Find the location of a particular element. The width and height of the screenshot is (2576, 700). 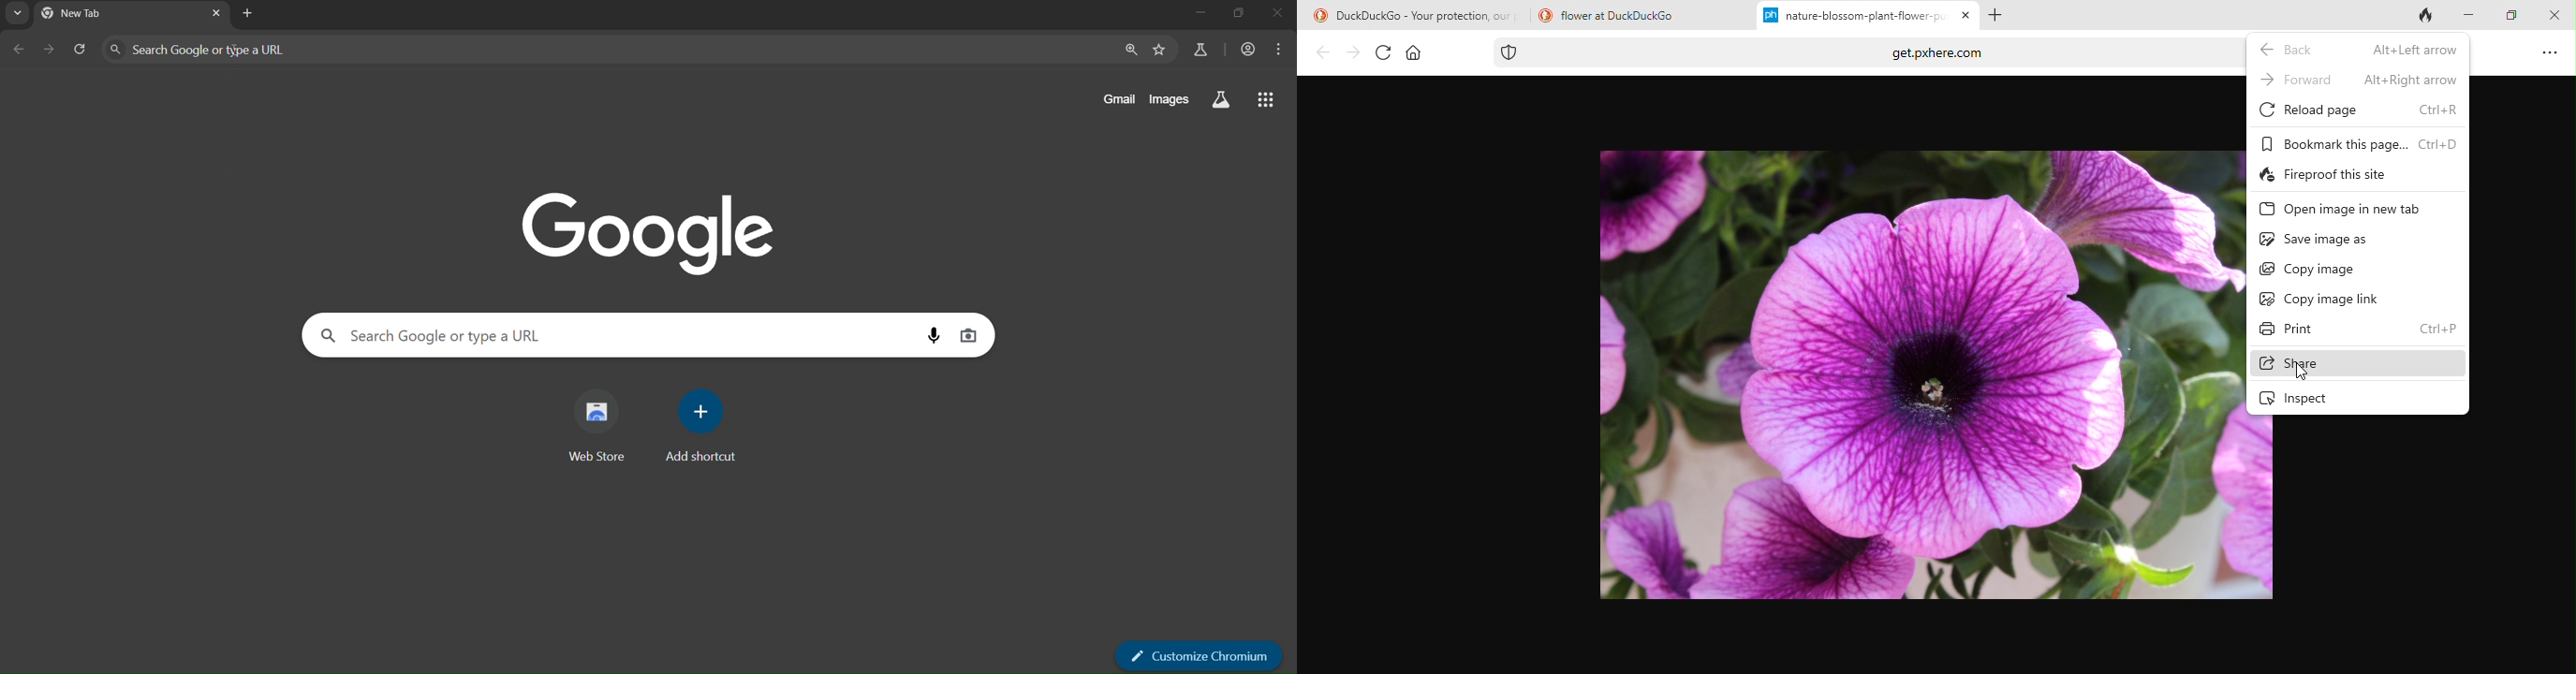

home is located at coordinates (1414, 53).